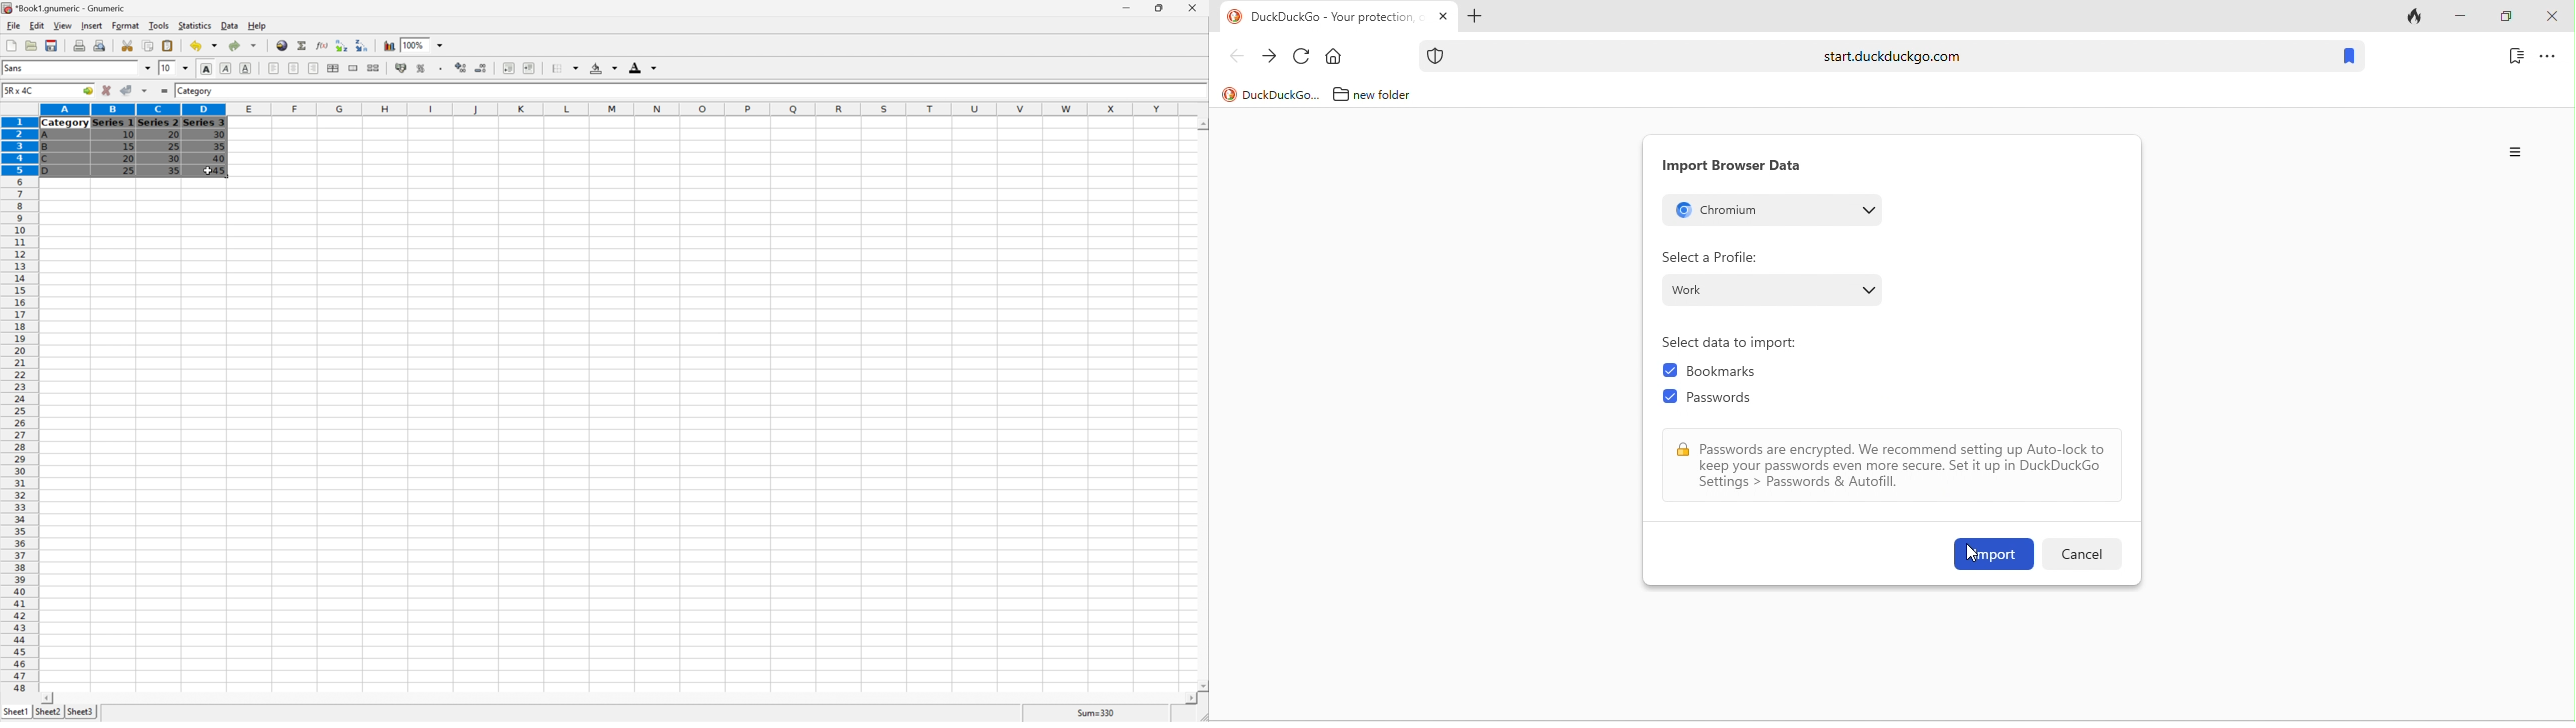 The height and width of the screenshot is (728, 2576). What do you see at coordinates (1730, 373) in the screenshot?
I see `bookmarks` at bounding box center [1730, 373].